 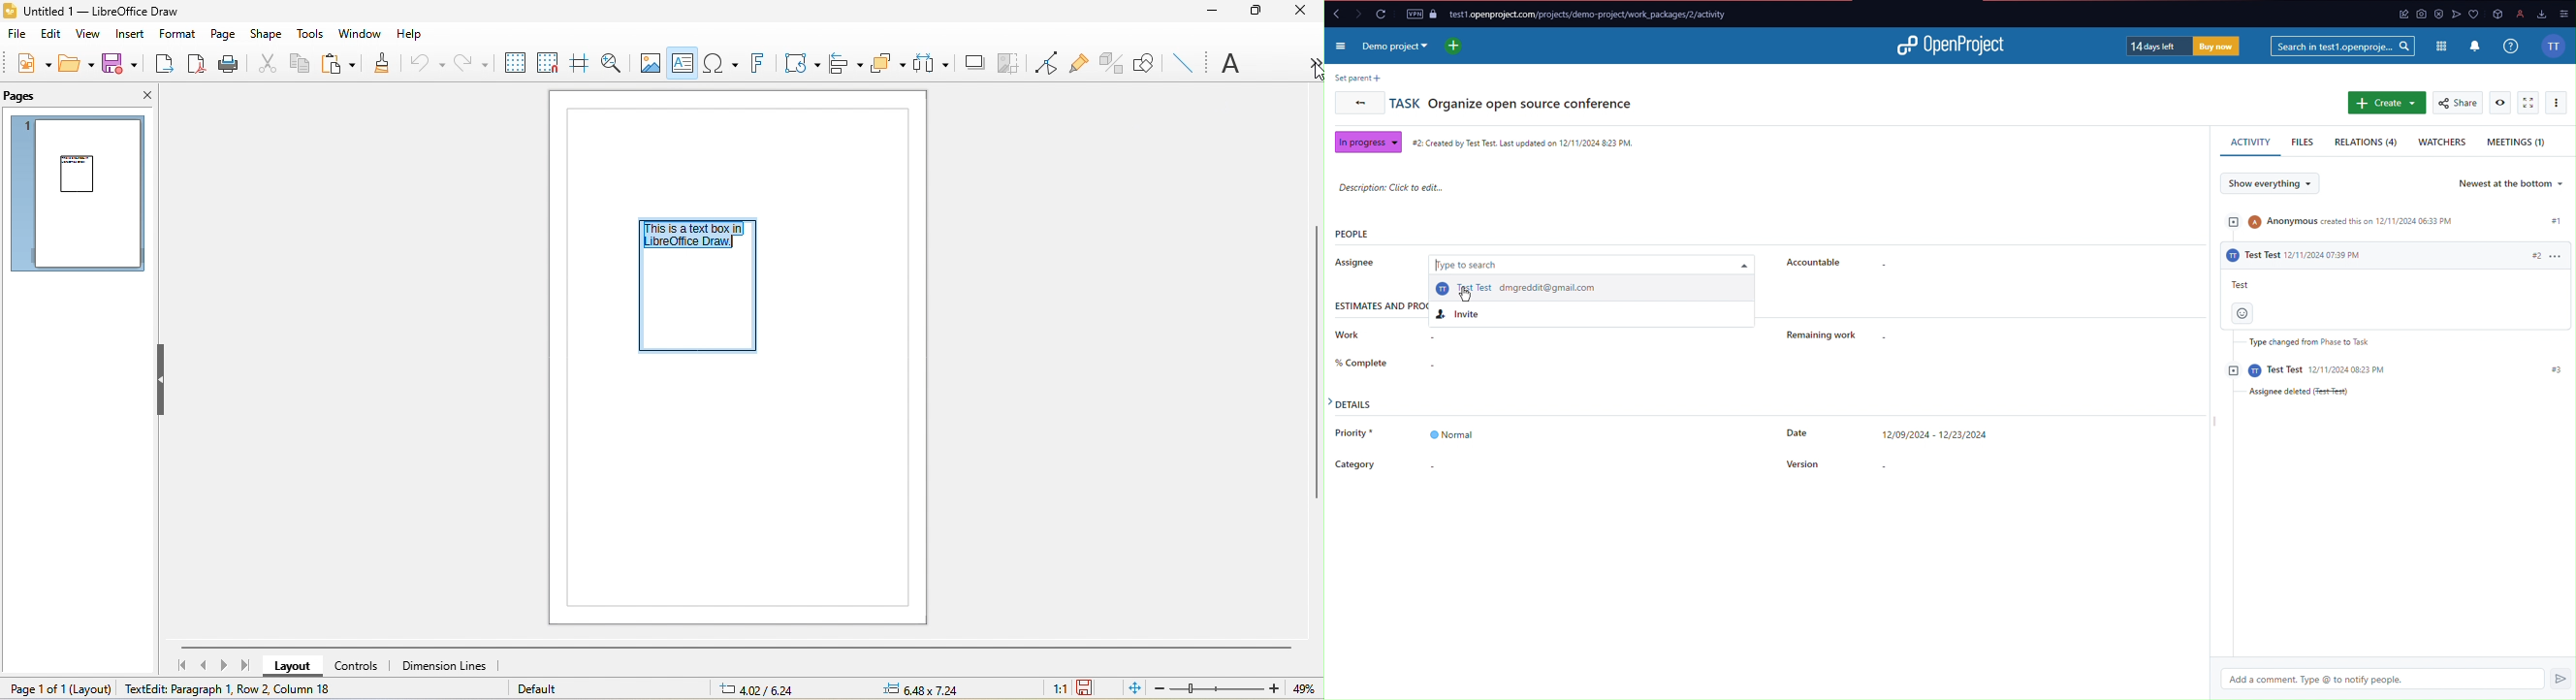 I want to click on display to grids, so click(x=513, y=63).